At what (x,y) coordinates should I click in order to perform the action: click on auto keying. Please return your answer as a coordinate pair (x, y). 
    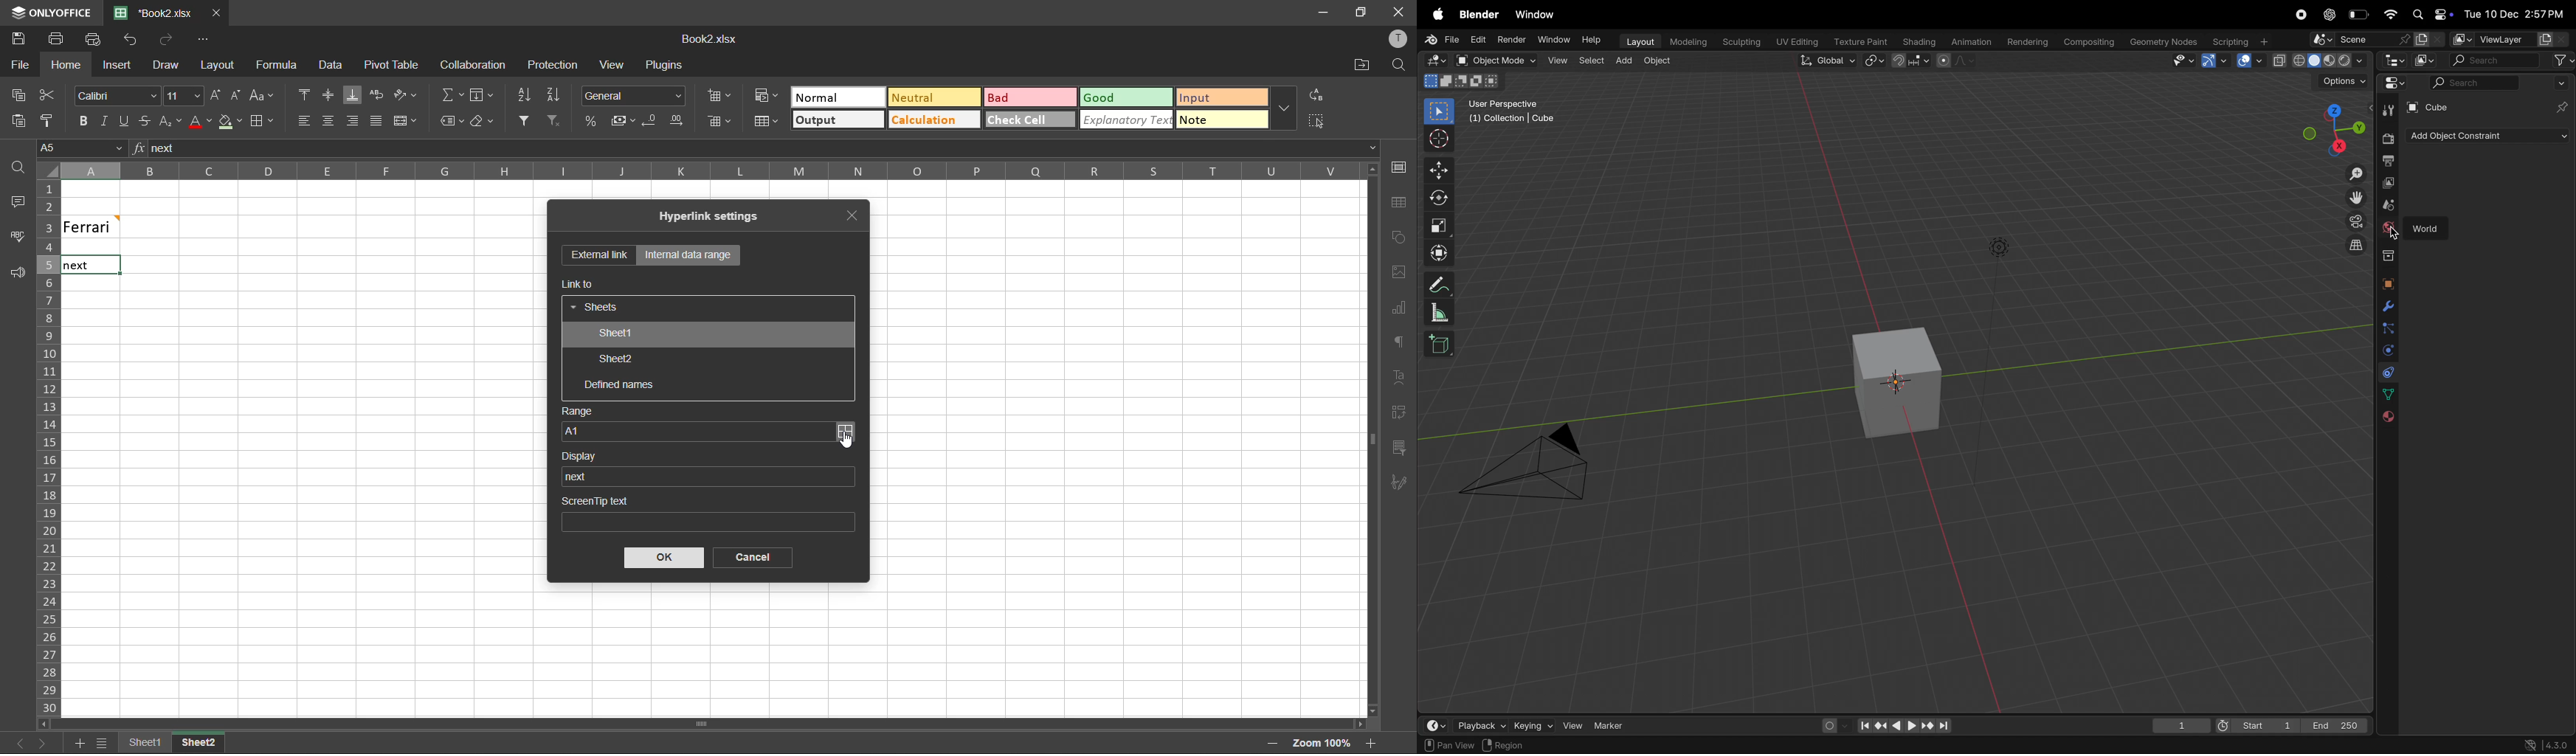
    Looking at the image, I should click on (1832, 725).